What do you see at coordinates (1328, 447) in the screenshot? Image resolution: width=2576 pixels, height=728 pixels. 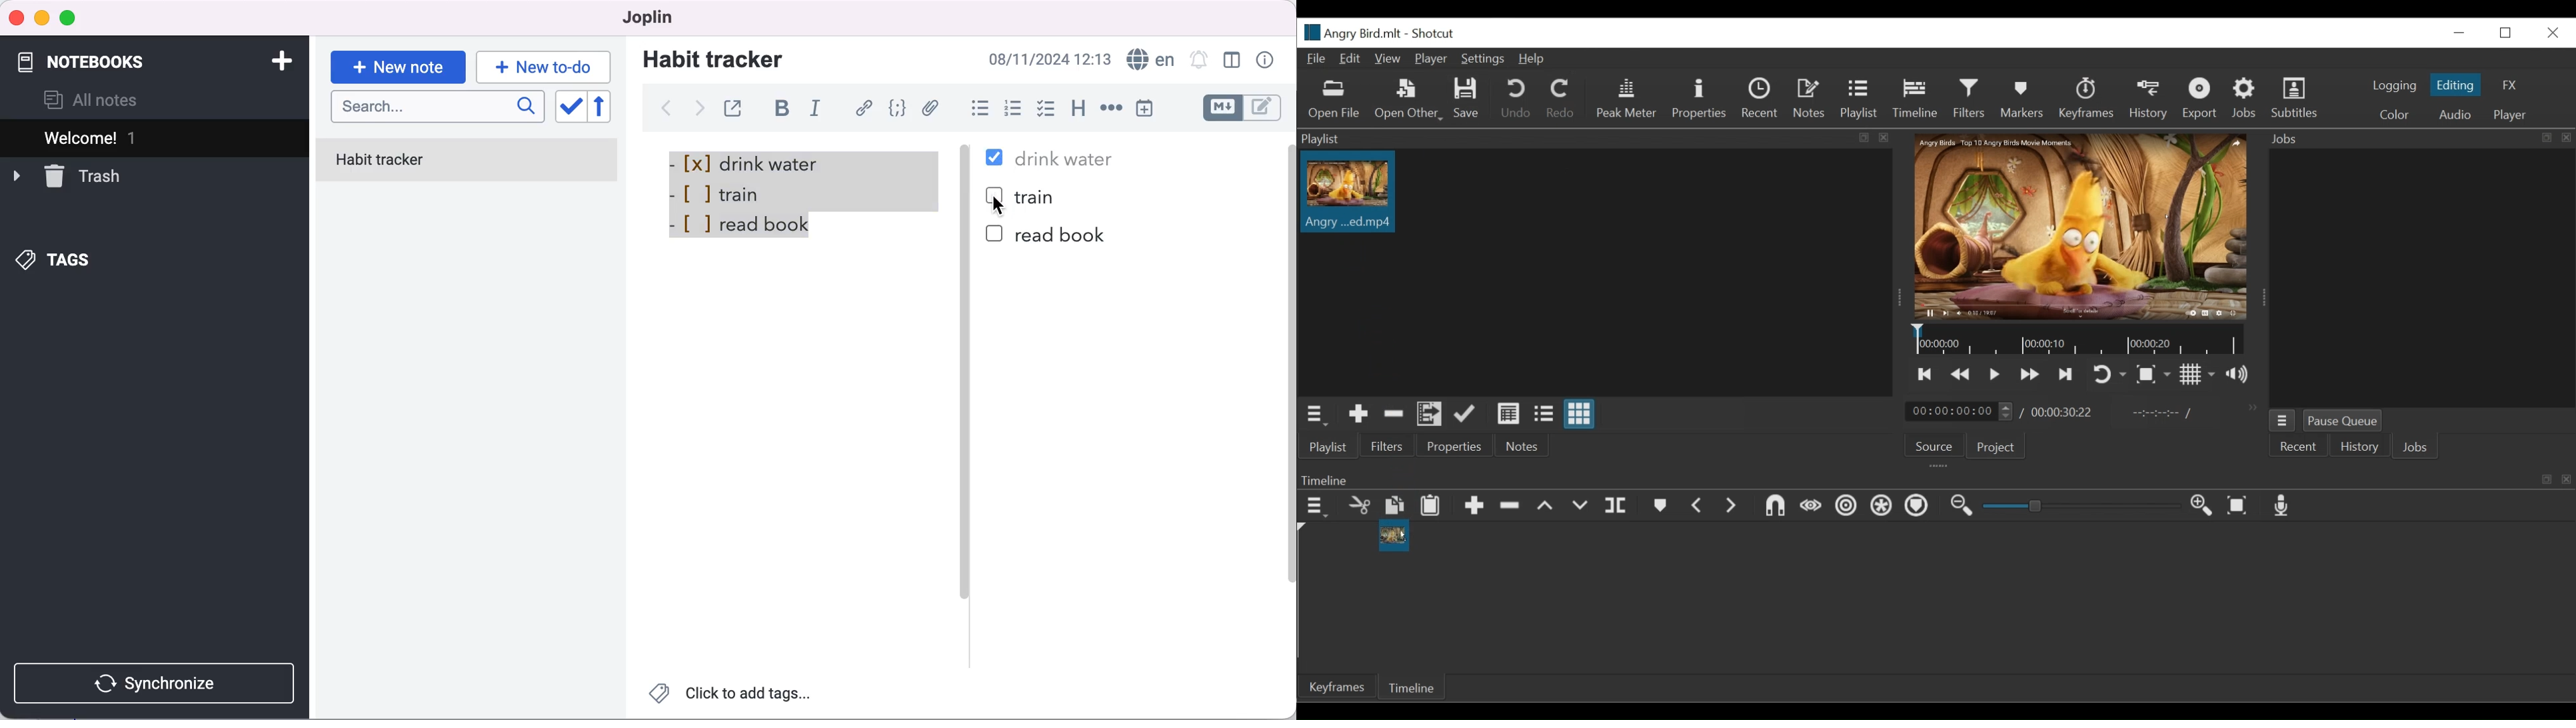 I see `Playlist` at bounding box center [1328, 447].